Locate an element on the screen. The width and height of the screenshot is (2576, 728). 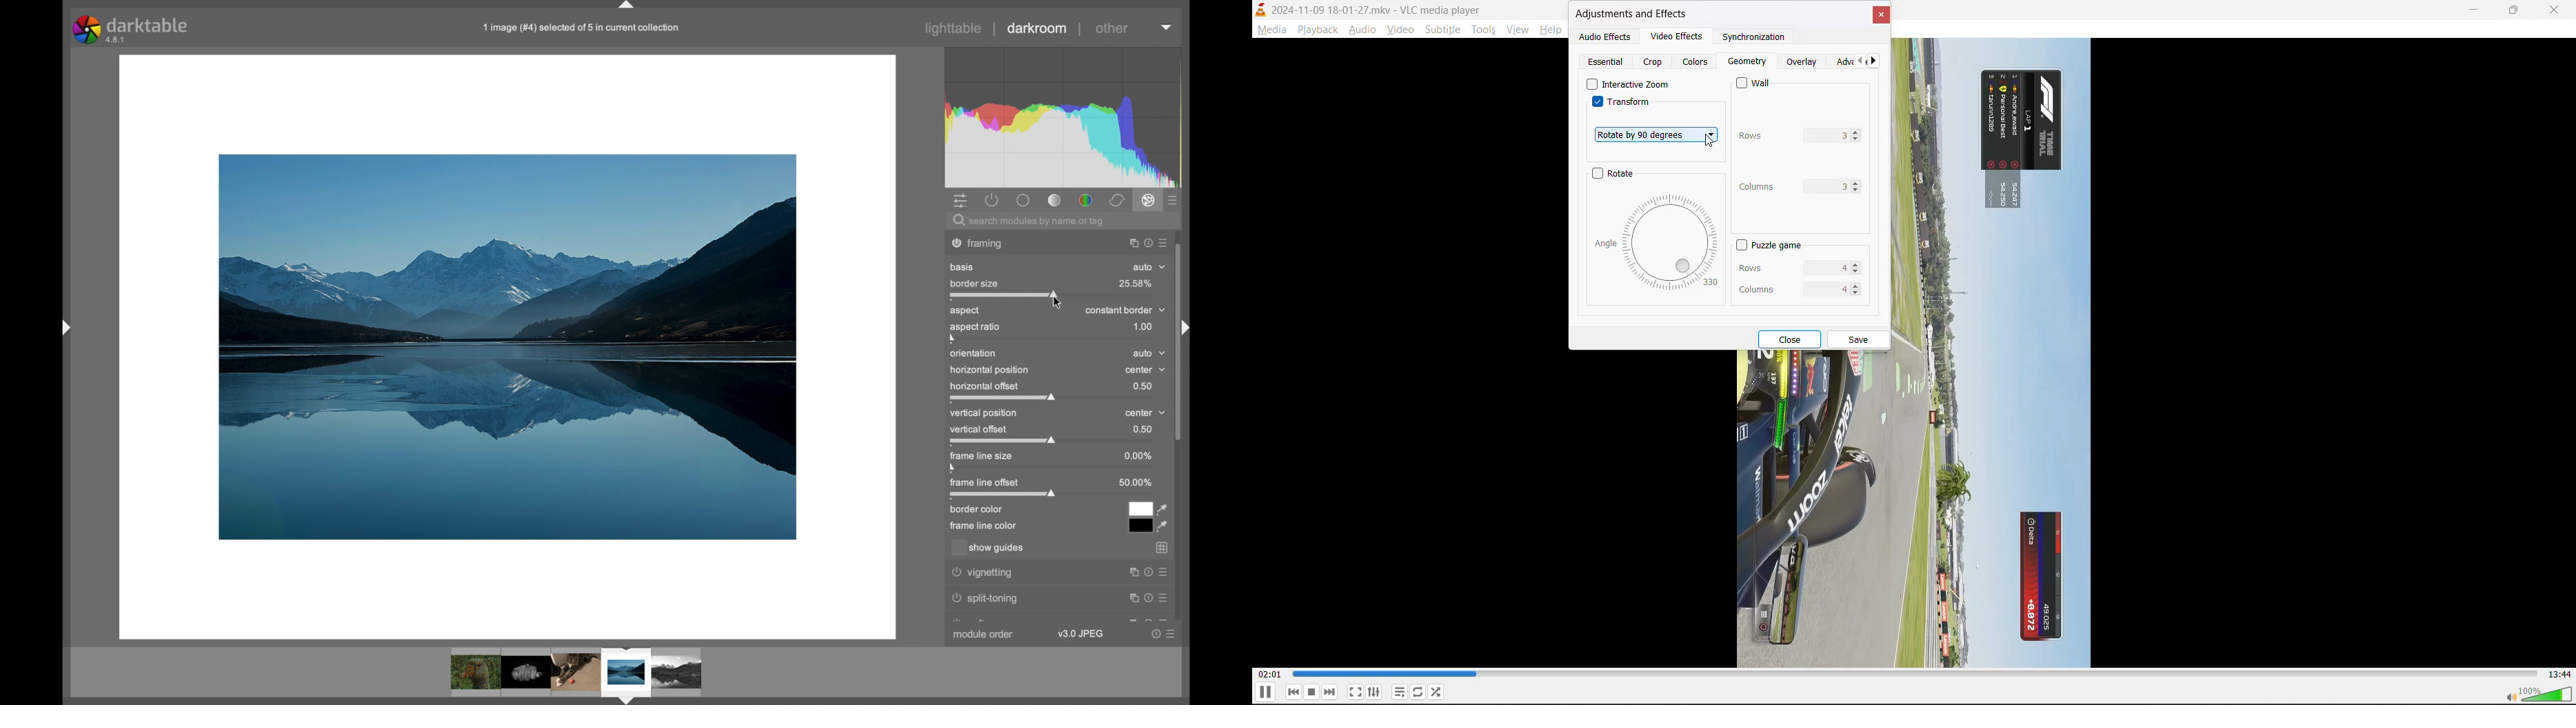
constant border dropdown is located at coordinates (1126, 310).